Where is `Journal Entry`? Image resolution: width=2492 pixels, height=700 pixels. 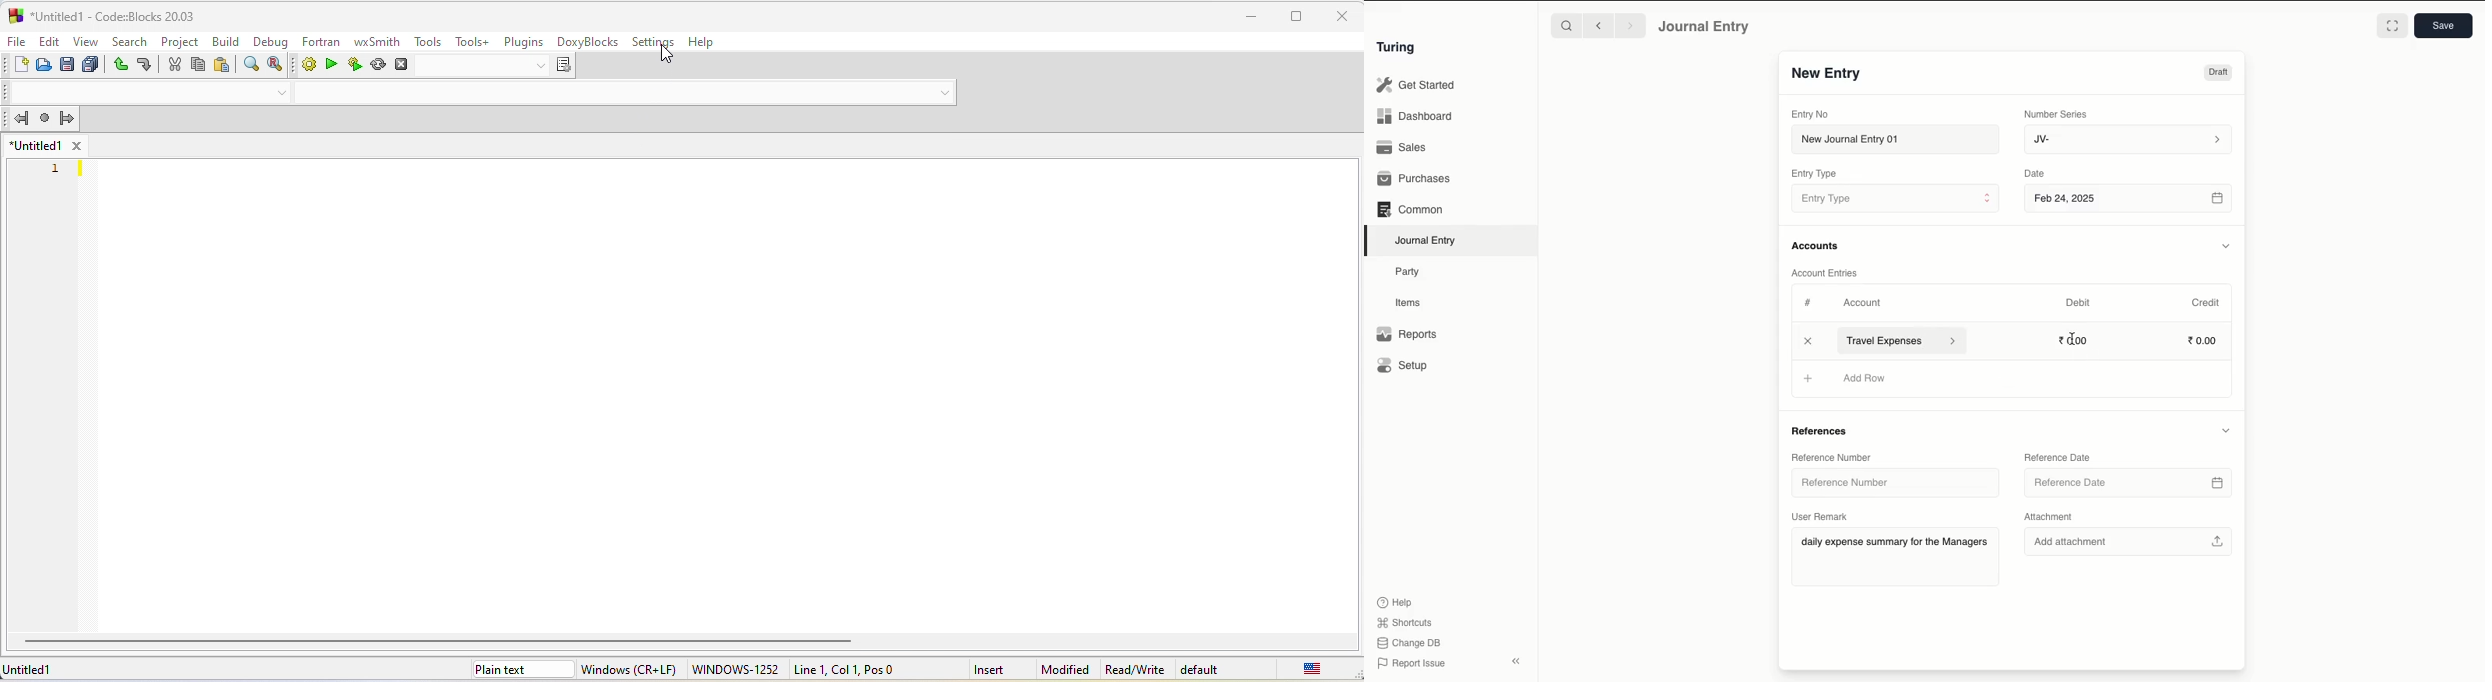 Journal Entry is located at coordinates (1426, 241).